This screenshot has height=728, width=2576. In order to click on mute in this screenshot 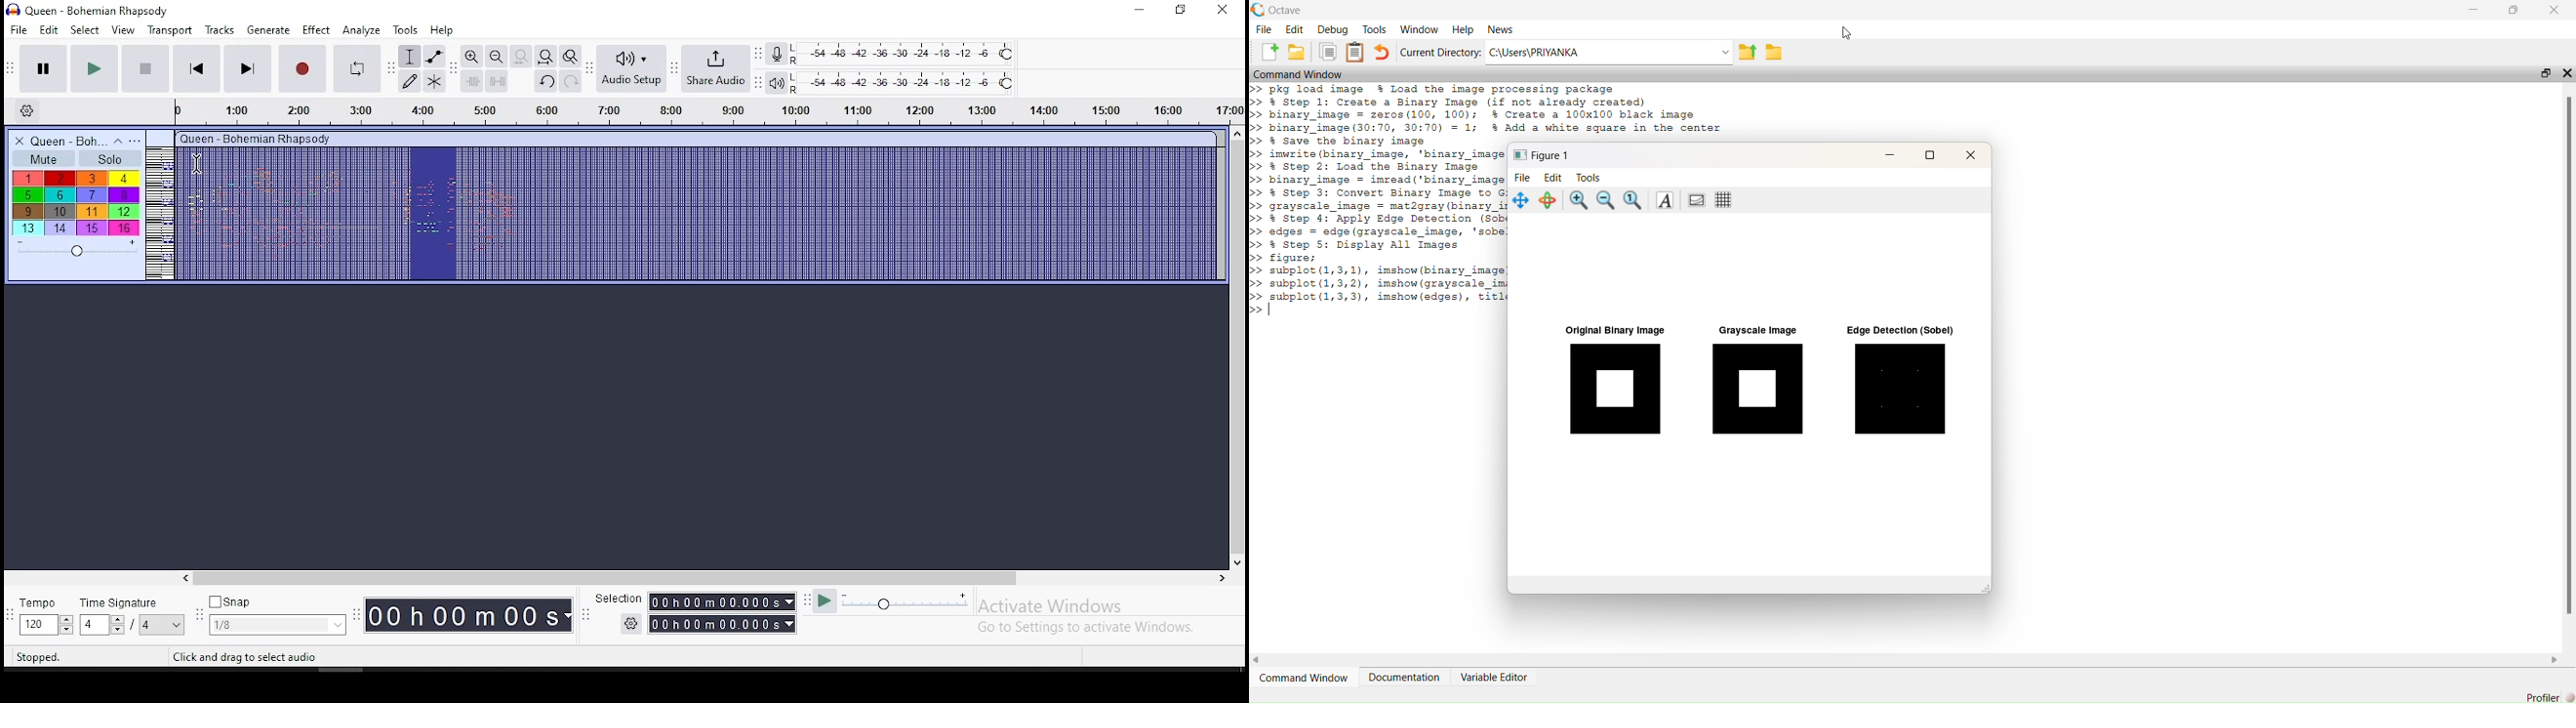, I will do `click(43, 158)`.